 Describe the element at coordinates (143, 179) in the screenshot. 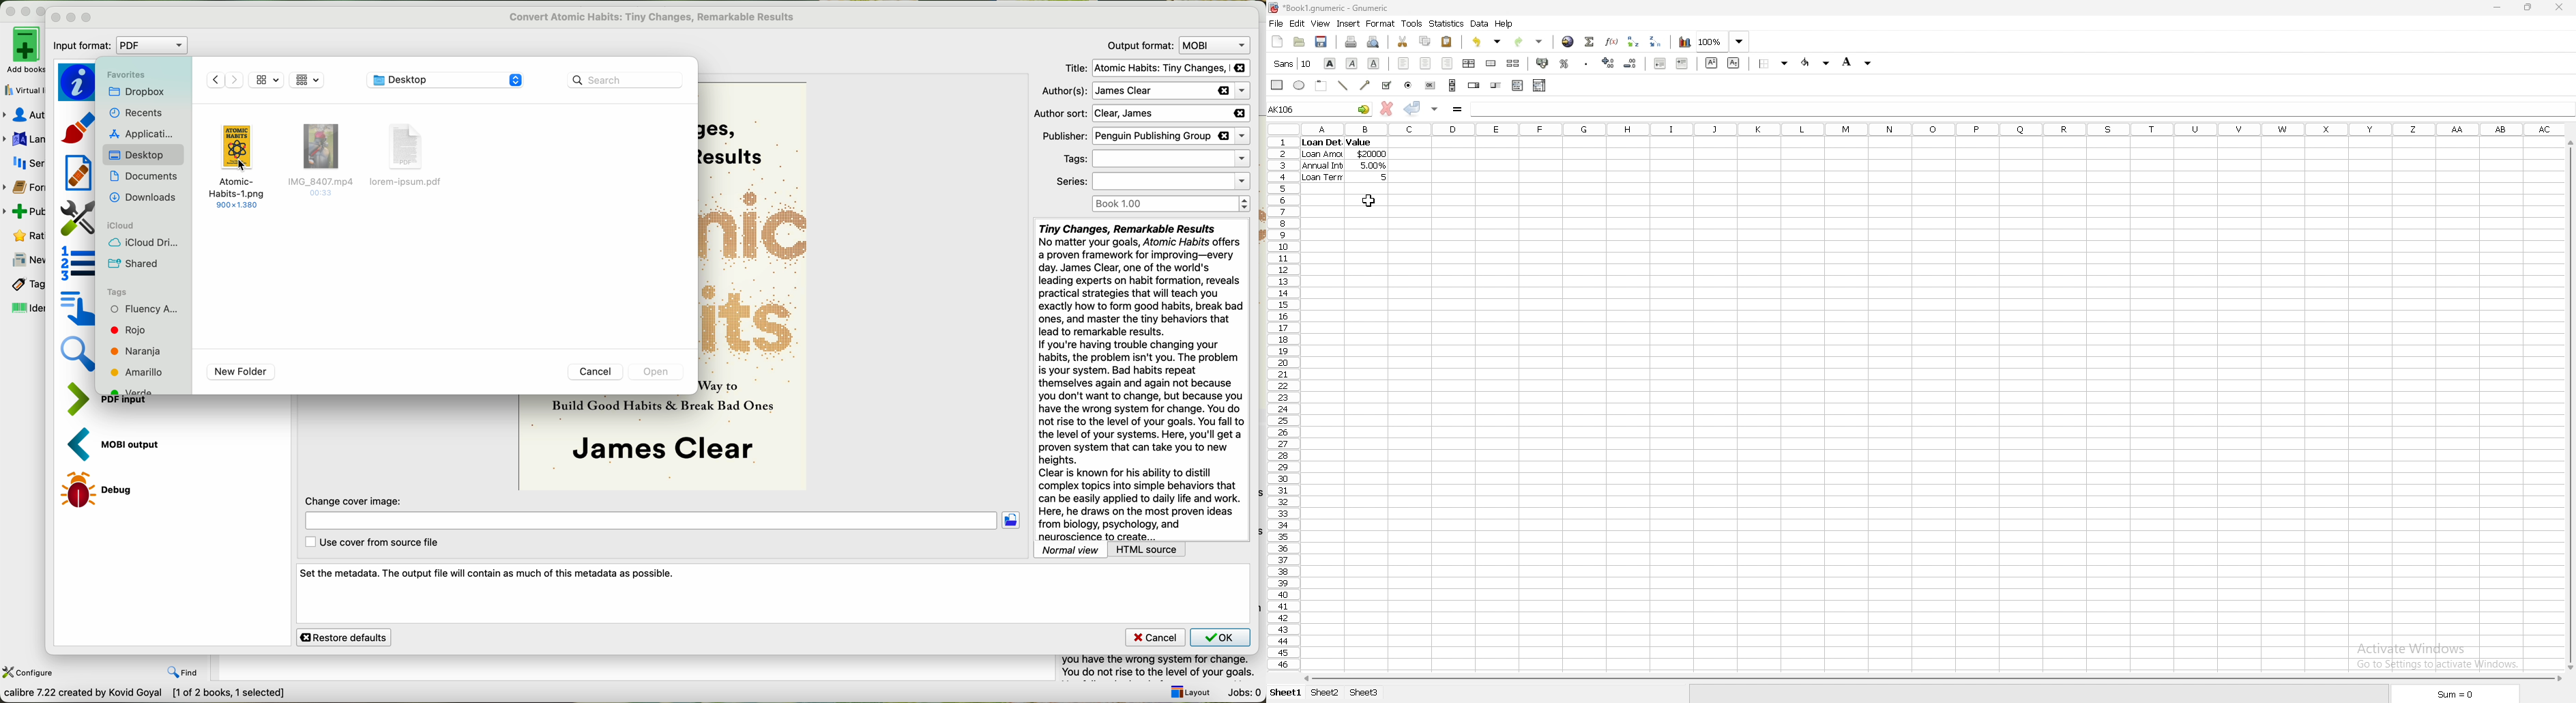

I see `documents` at that location.